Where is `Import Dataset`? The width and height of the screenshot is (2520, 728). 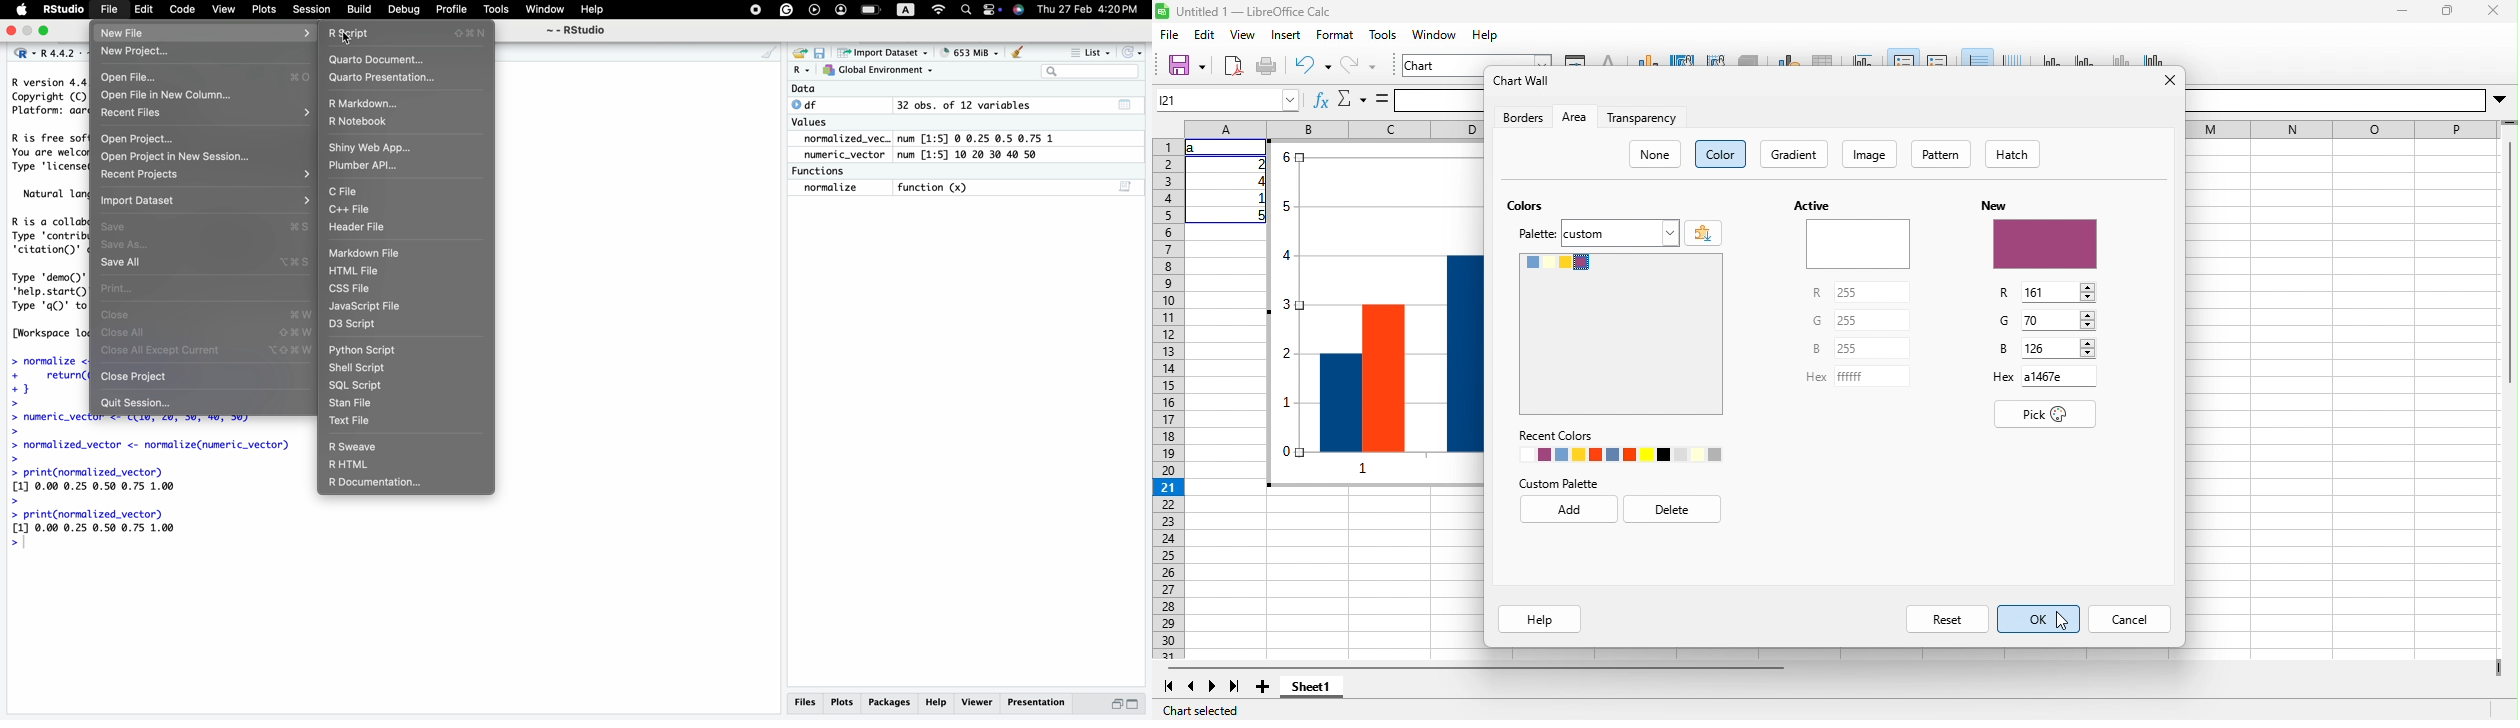
Import Dataset is located at coordinates (144, 203).